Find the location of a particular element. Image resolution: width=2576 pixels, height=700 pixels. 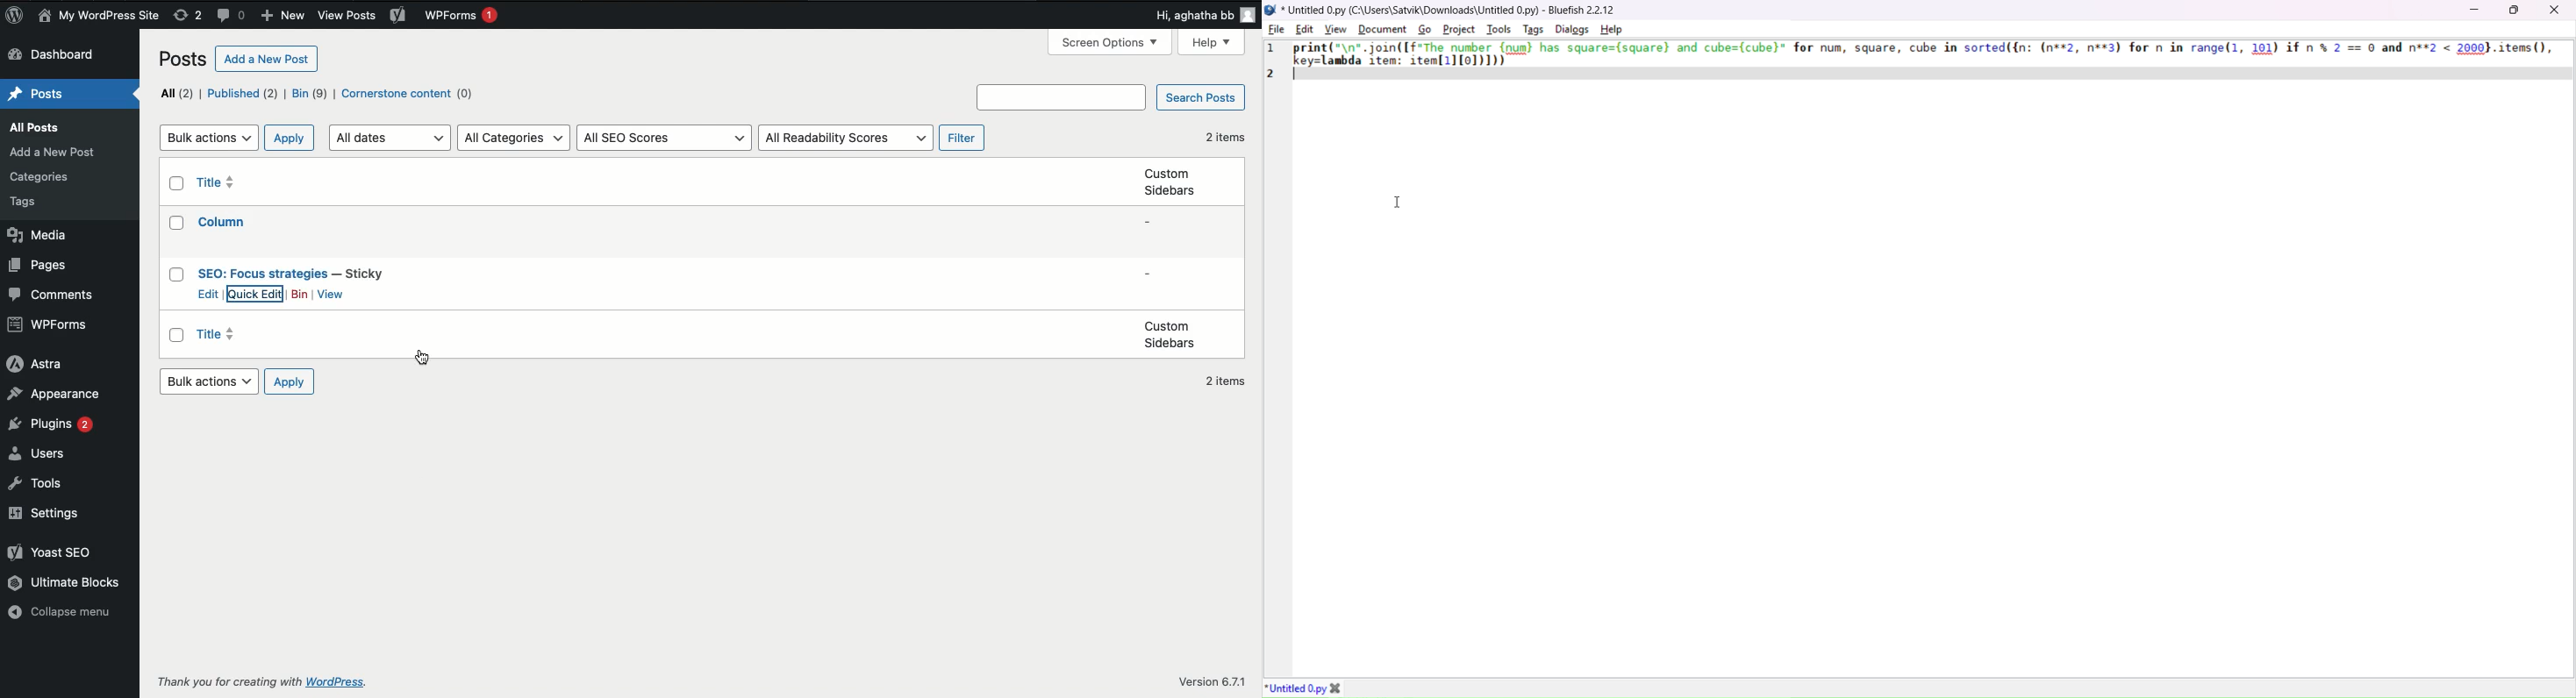

All readability scores is located at coordinates (845, 139).